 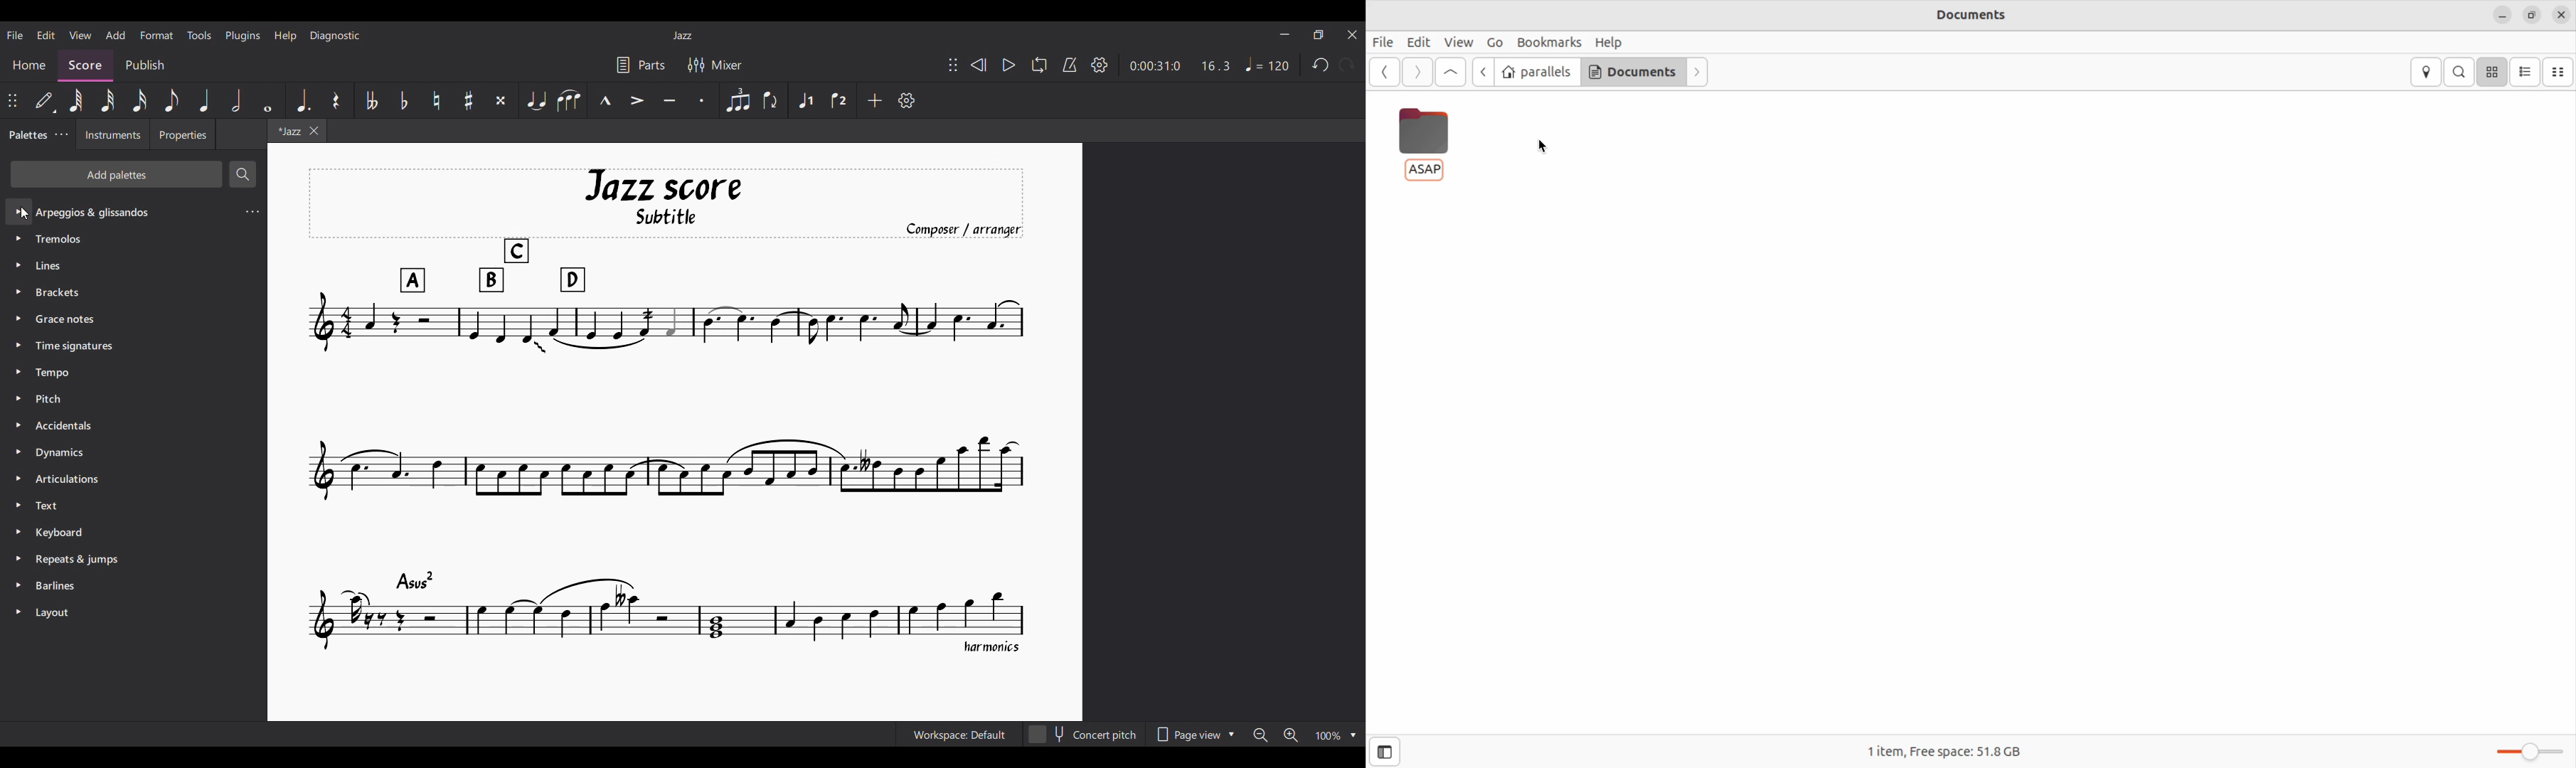 What do you see at coordinates (403, 101) in the screenshot?
I see `Toggle flat` at bounding box center [403, 101].